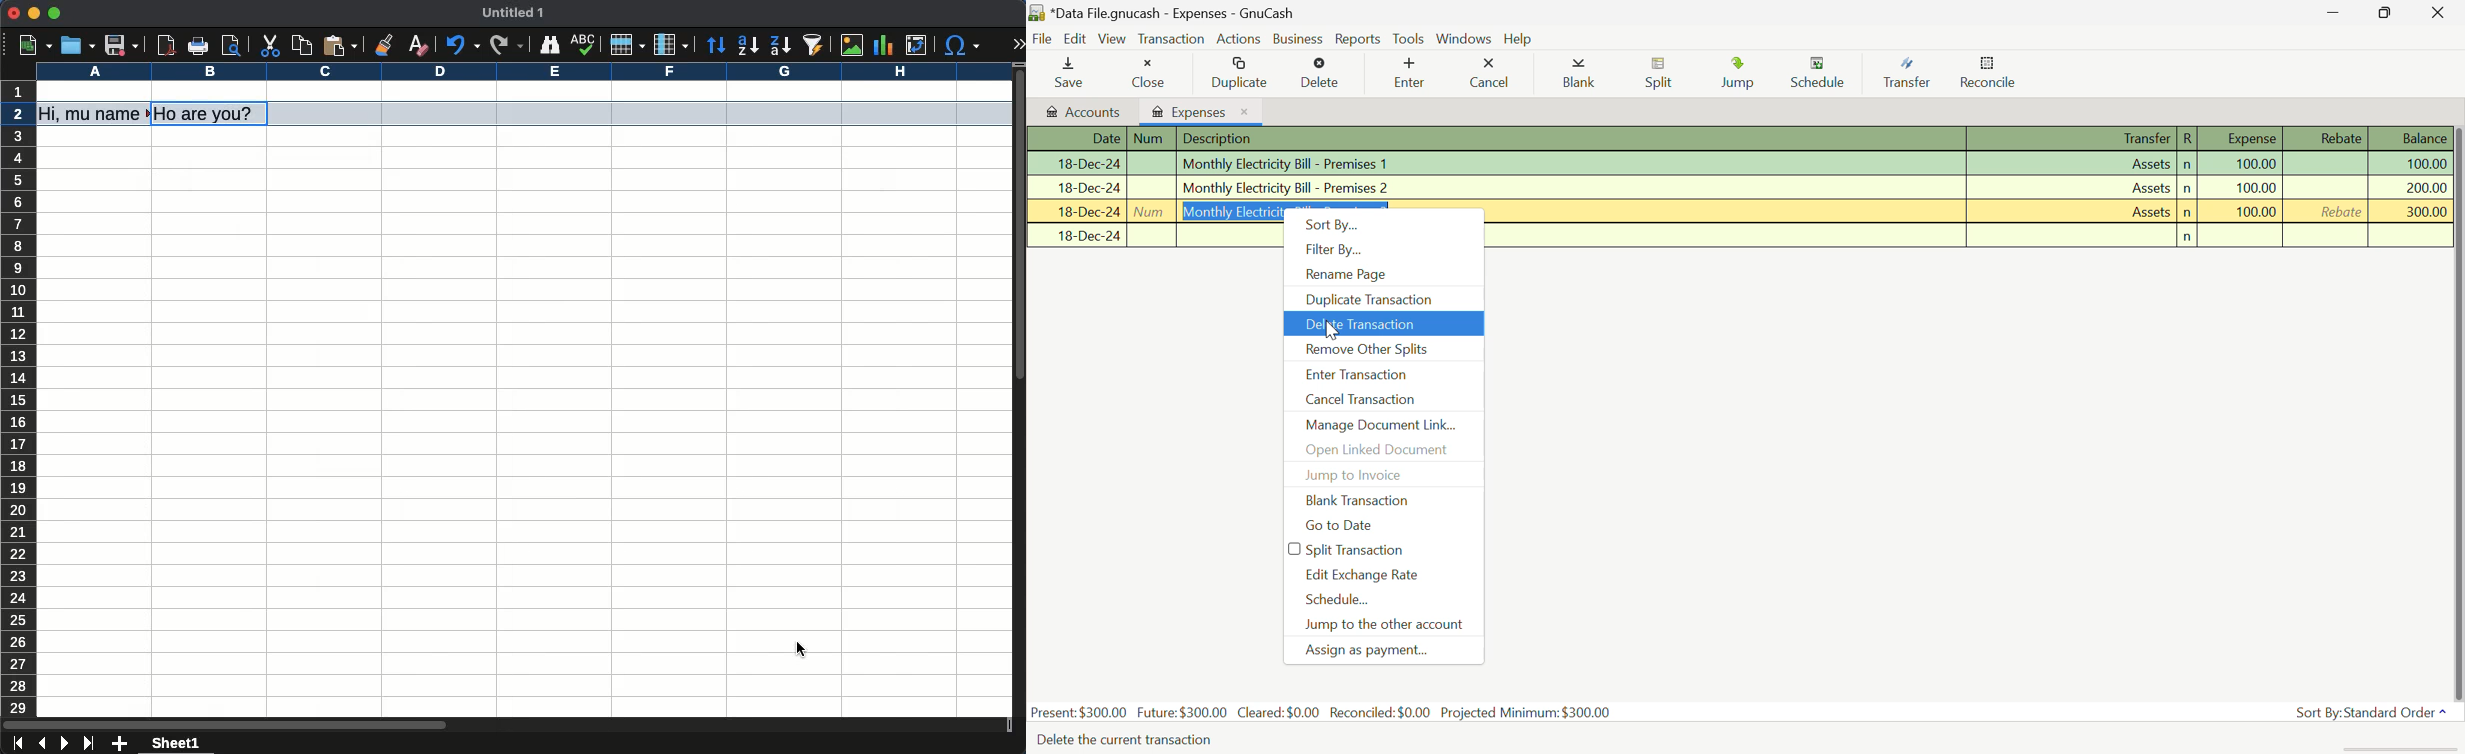 Image resolution: width=2492 pixels, height=756 pixels. I want to click on Help, so click(1520, 38).